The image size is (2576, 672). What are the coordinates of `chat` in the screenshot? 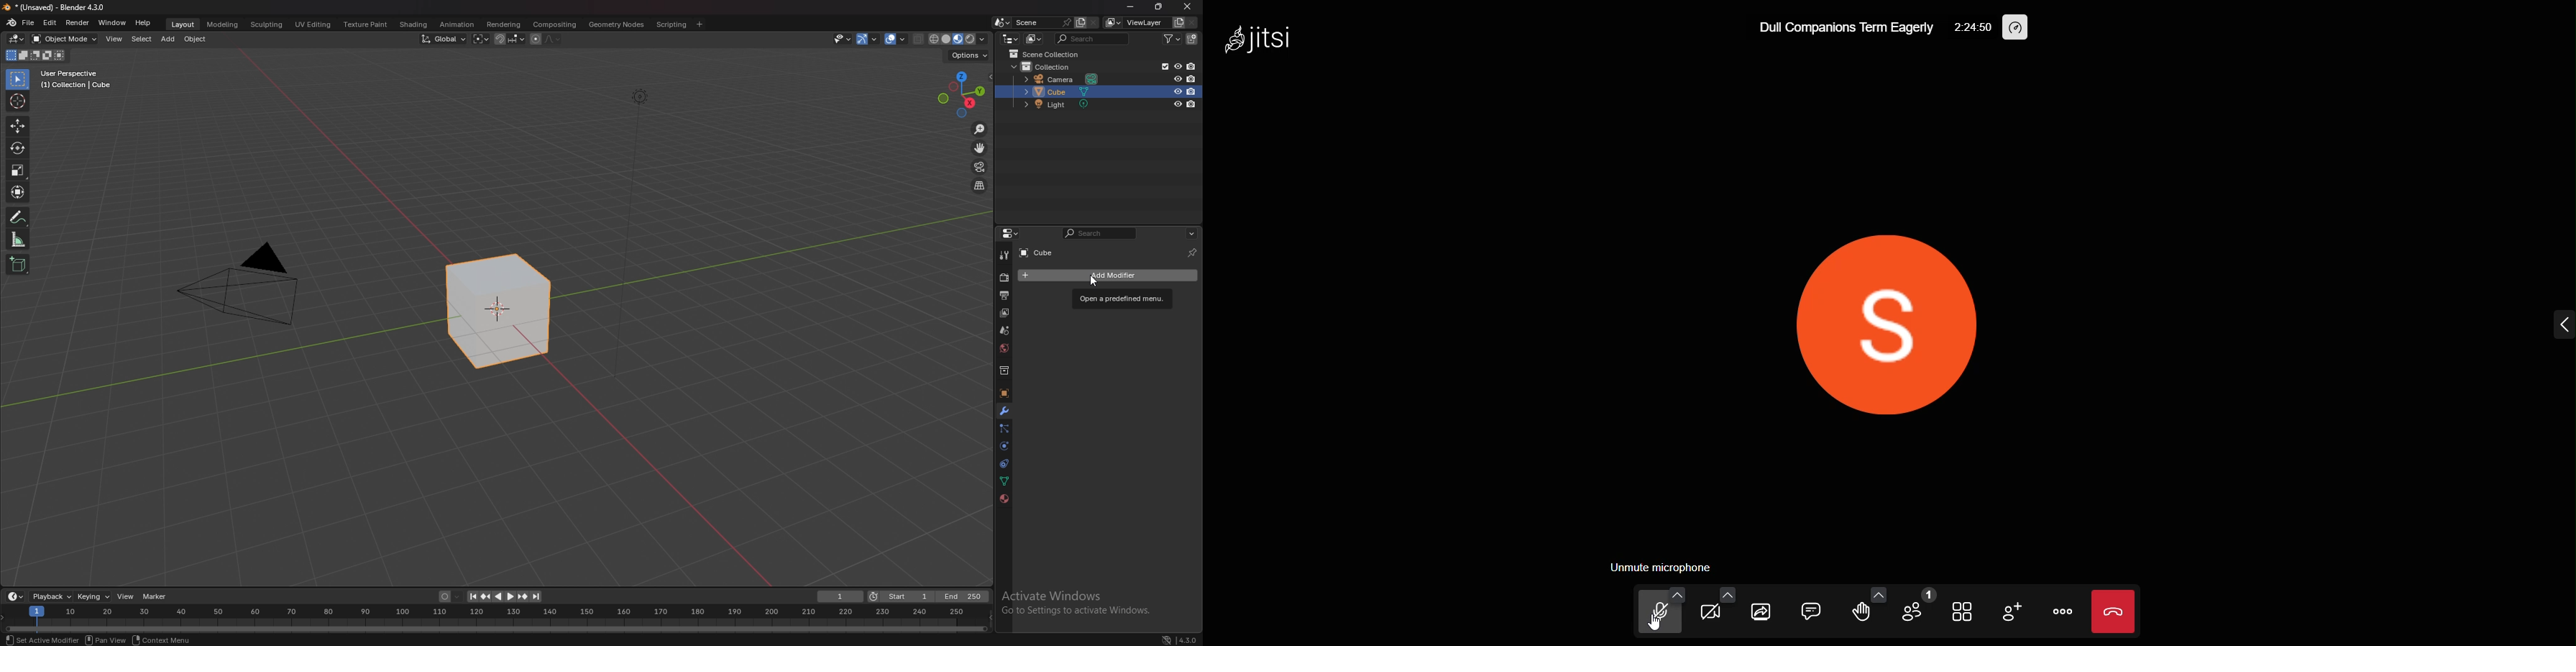 It's located at (1811, 609).